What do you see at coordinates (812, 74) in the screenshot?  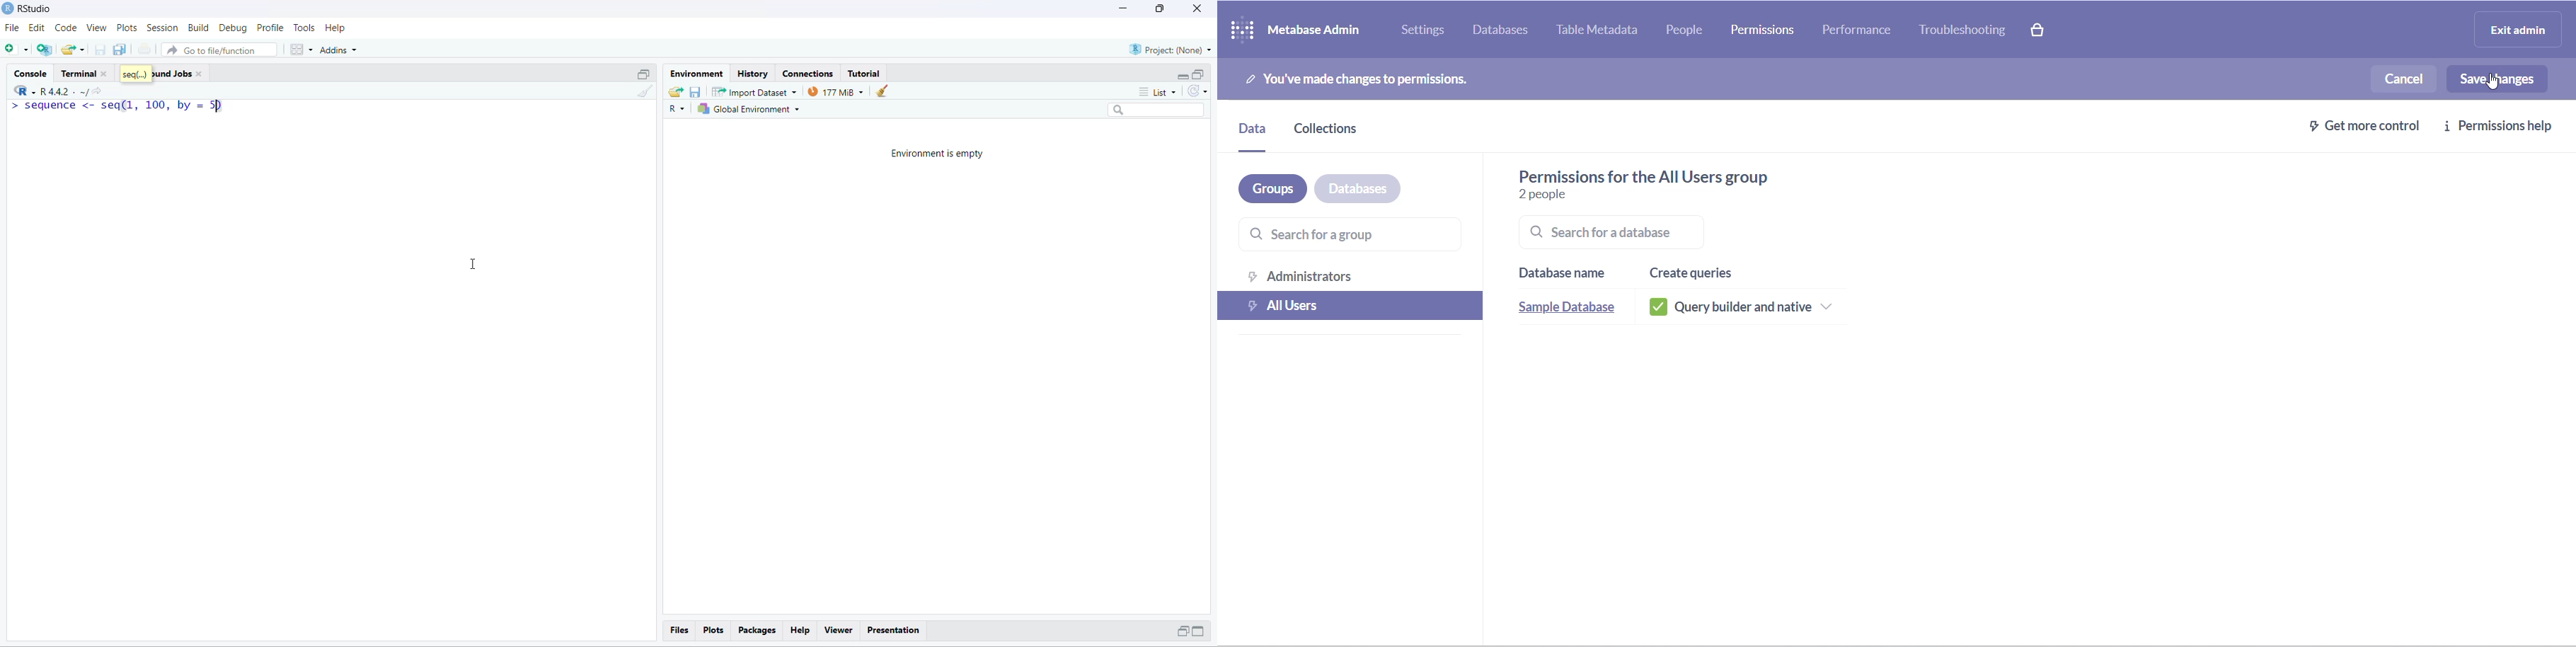 I see `Connections ` at bounding box center [812, 74].